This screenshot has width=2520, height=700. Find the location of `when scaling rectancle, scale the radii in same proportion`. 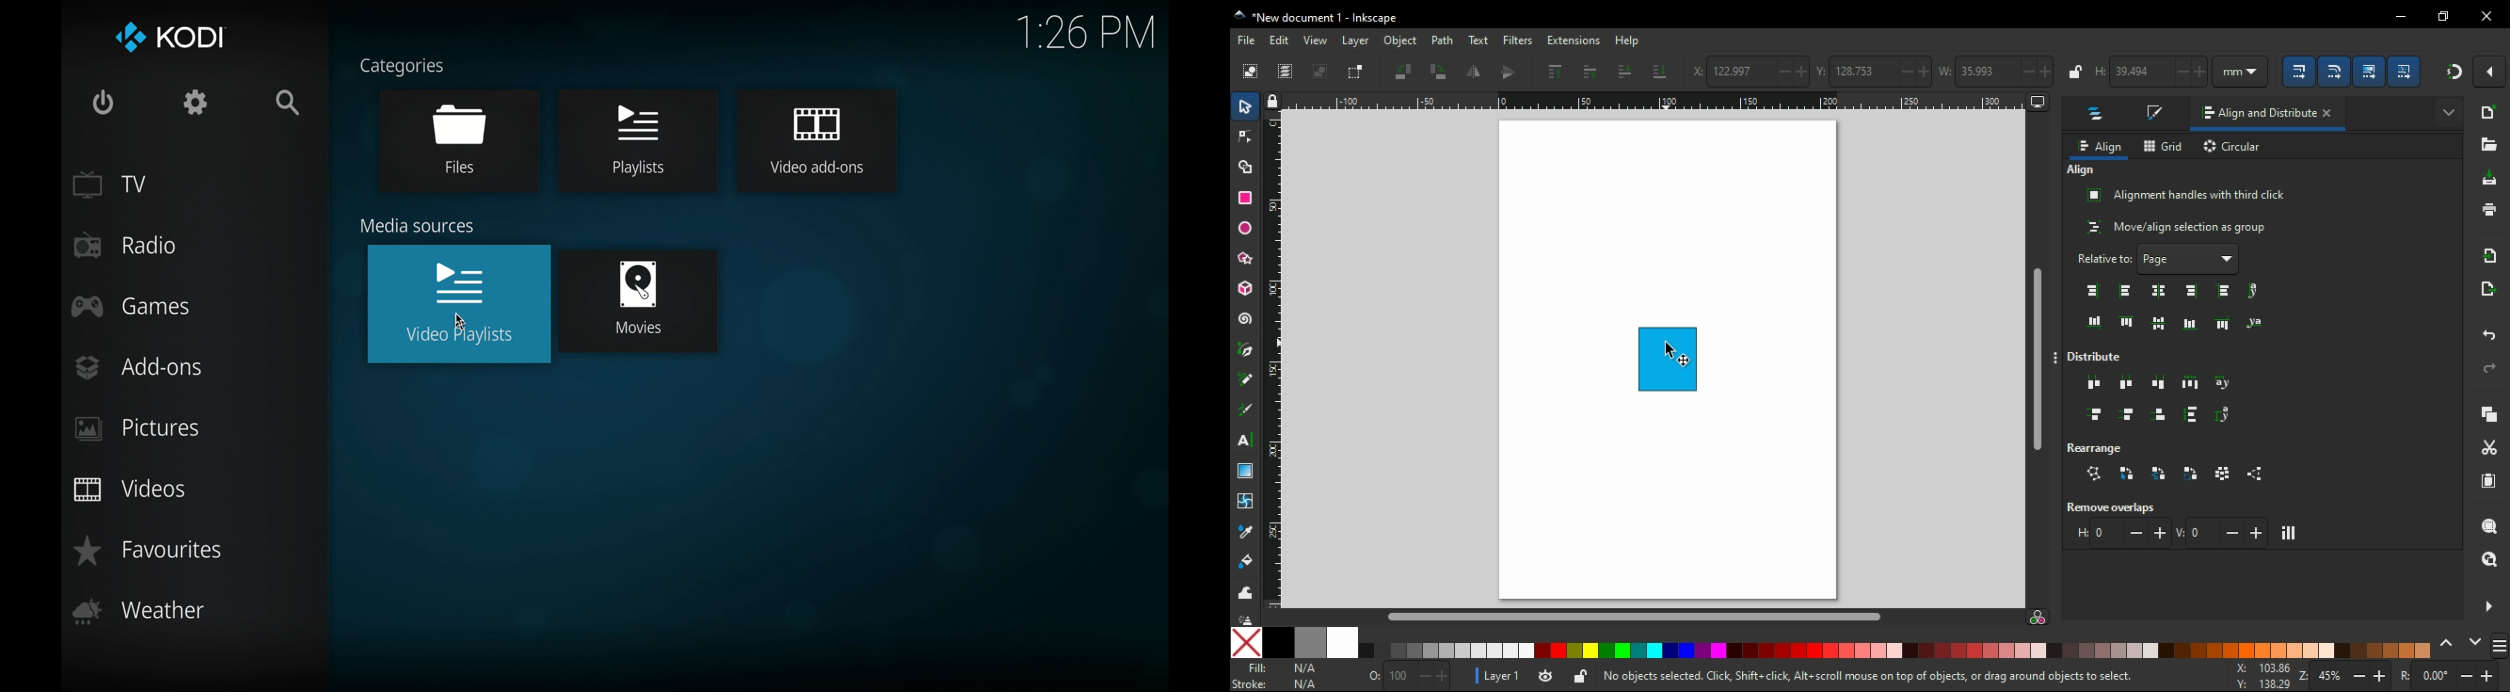

when scaling rectancle, scale the radii in same proportion is located at coordinates (2333, 73).